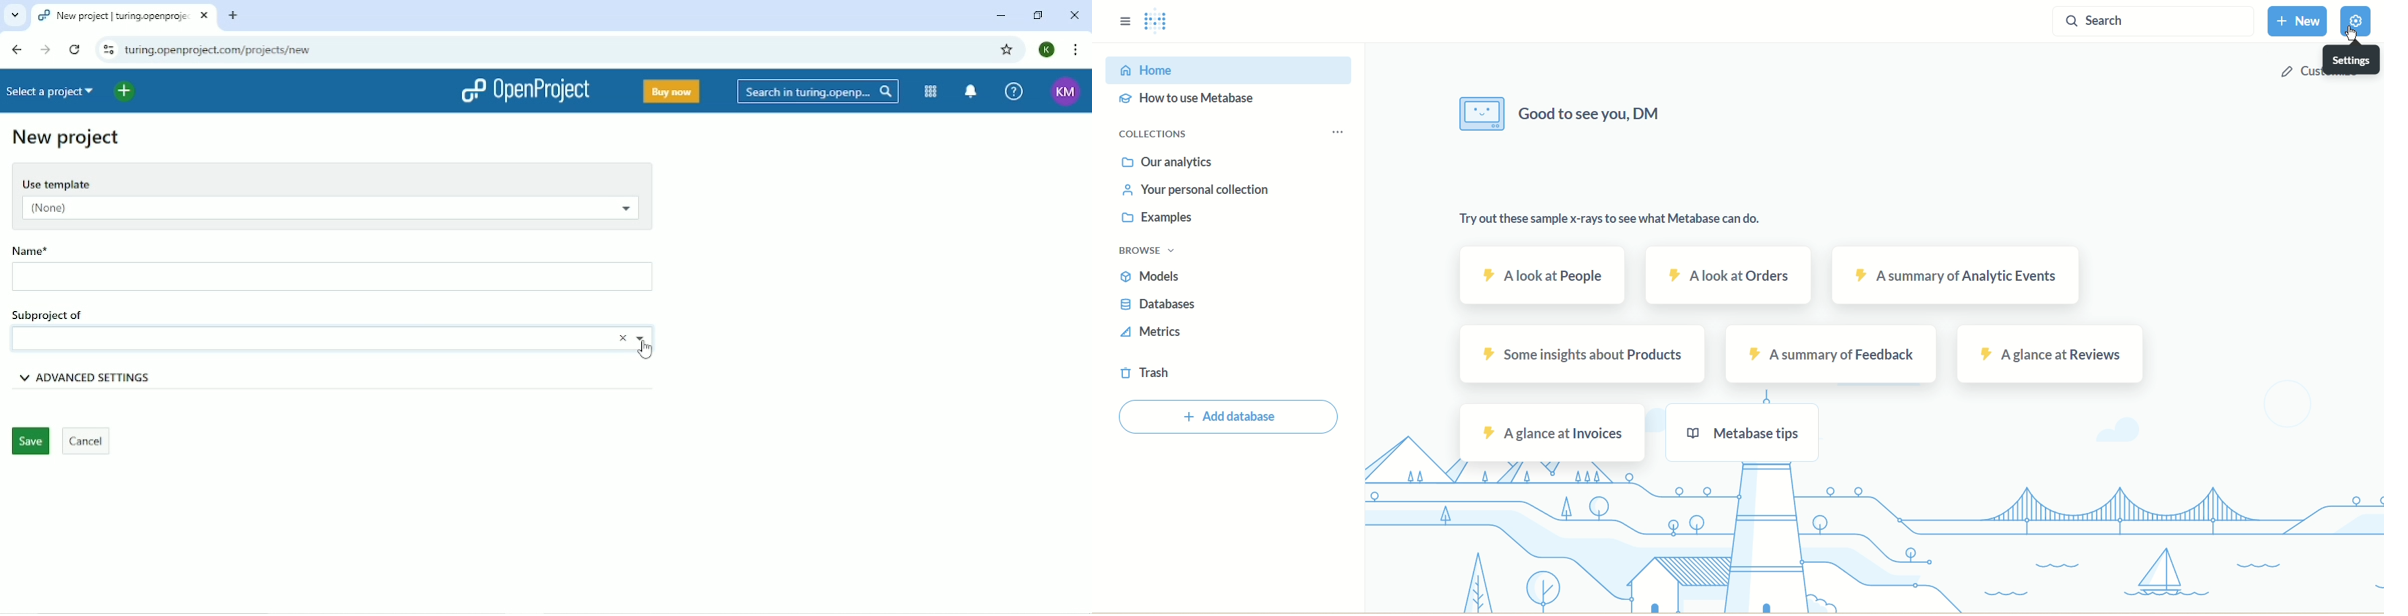 The width and height of the screenshot is (2408, 616). I want to click on logo, so click(1157, 23).